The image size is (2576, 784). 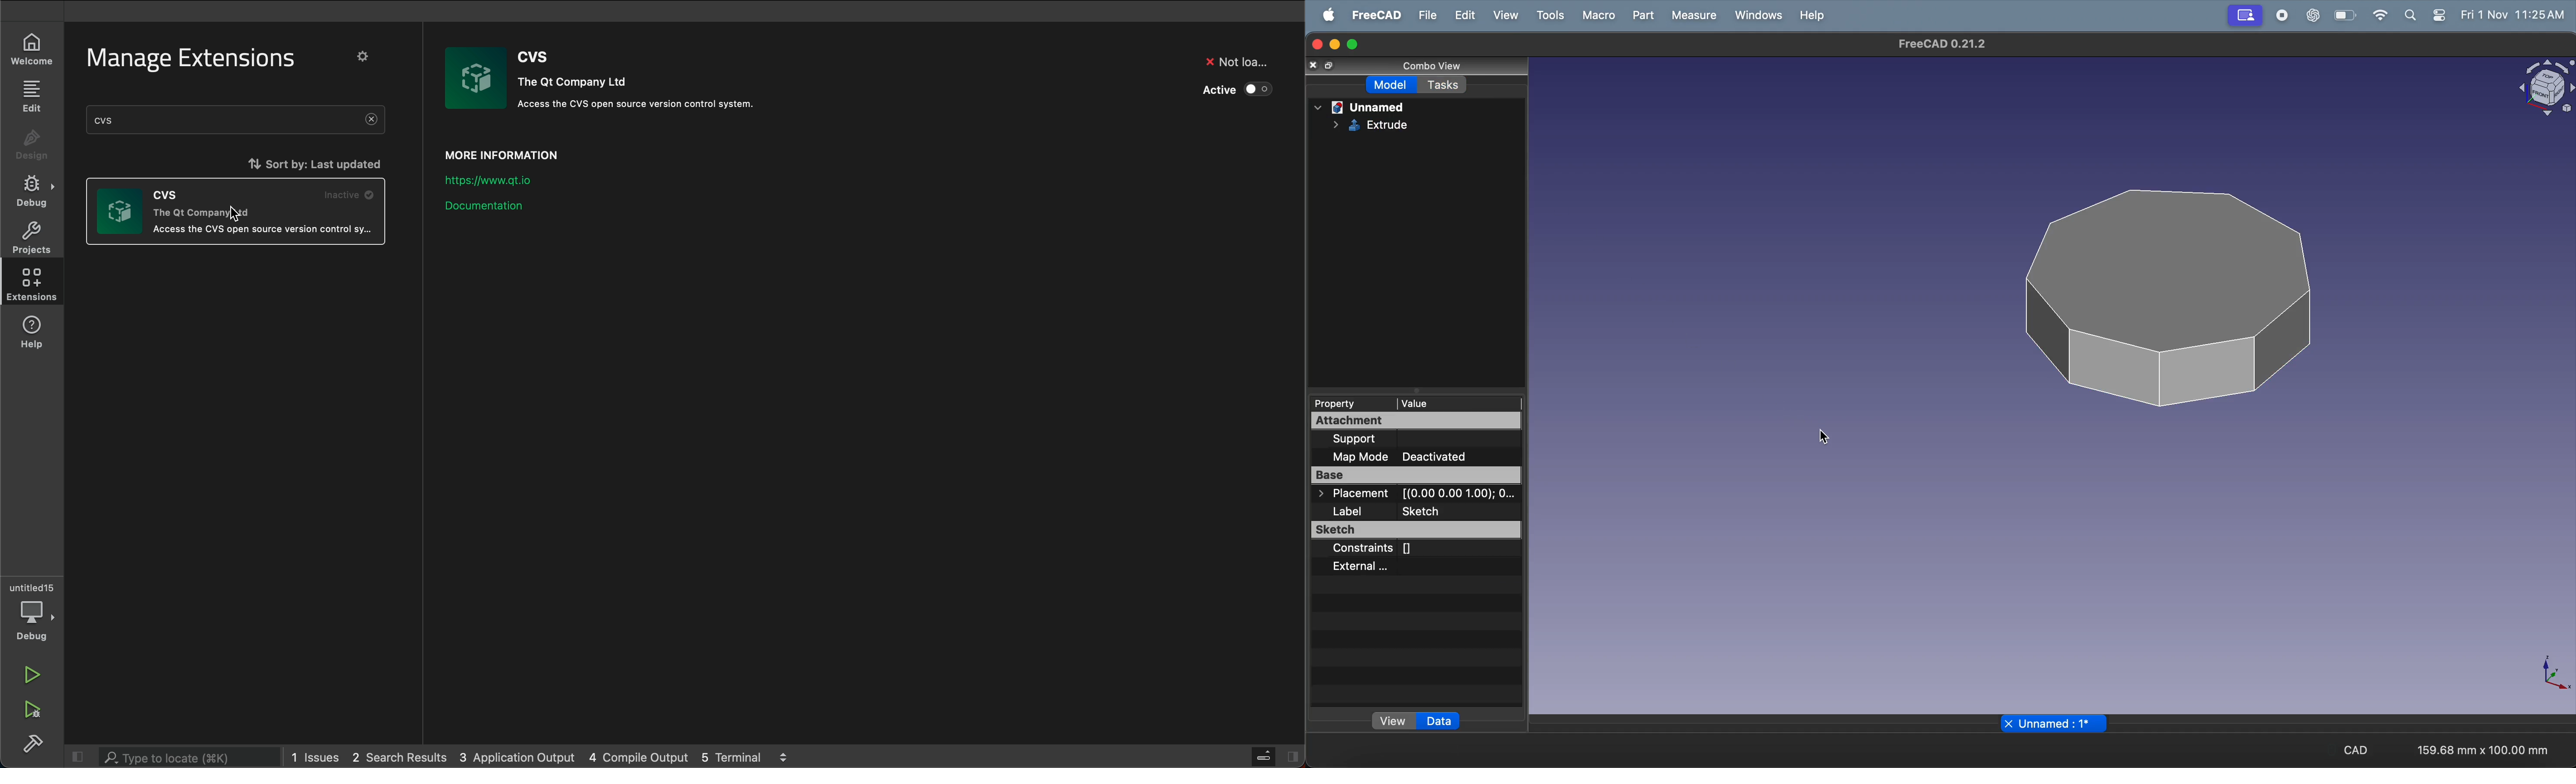 I want to click on Placement [(0.00 0.00 1.00); O..., so click(x=1417, y=494).